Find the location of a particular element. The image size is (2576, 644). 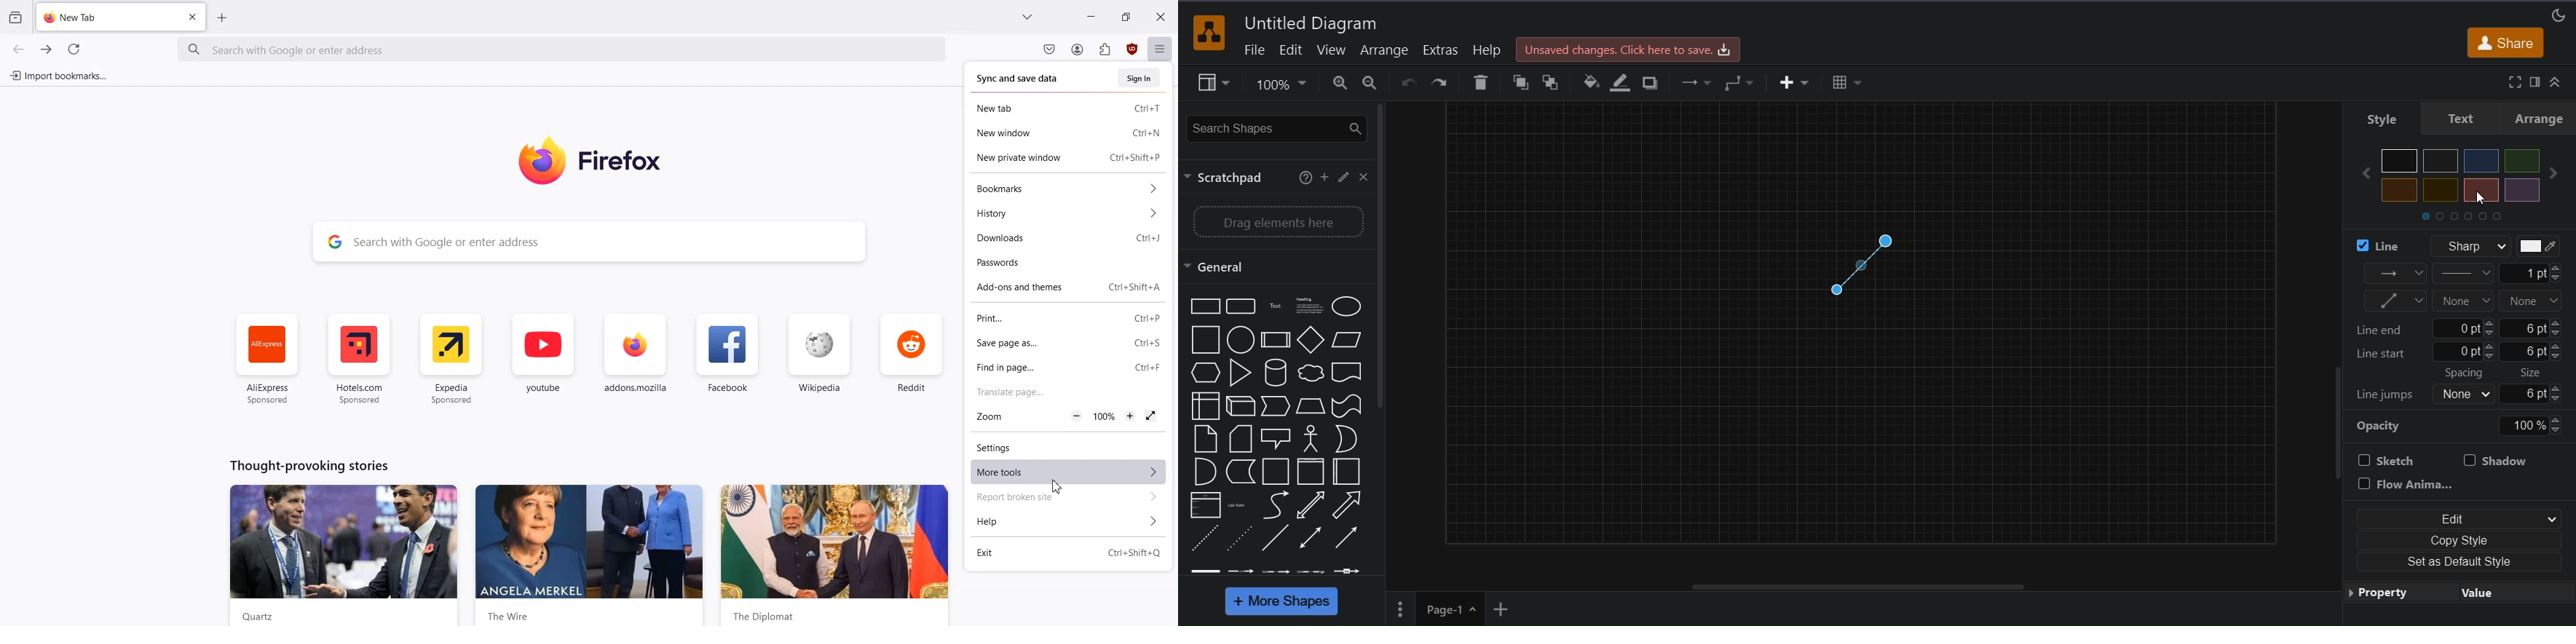

selected connector line shape is located at coordinates (1864, 264).